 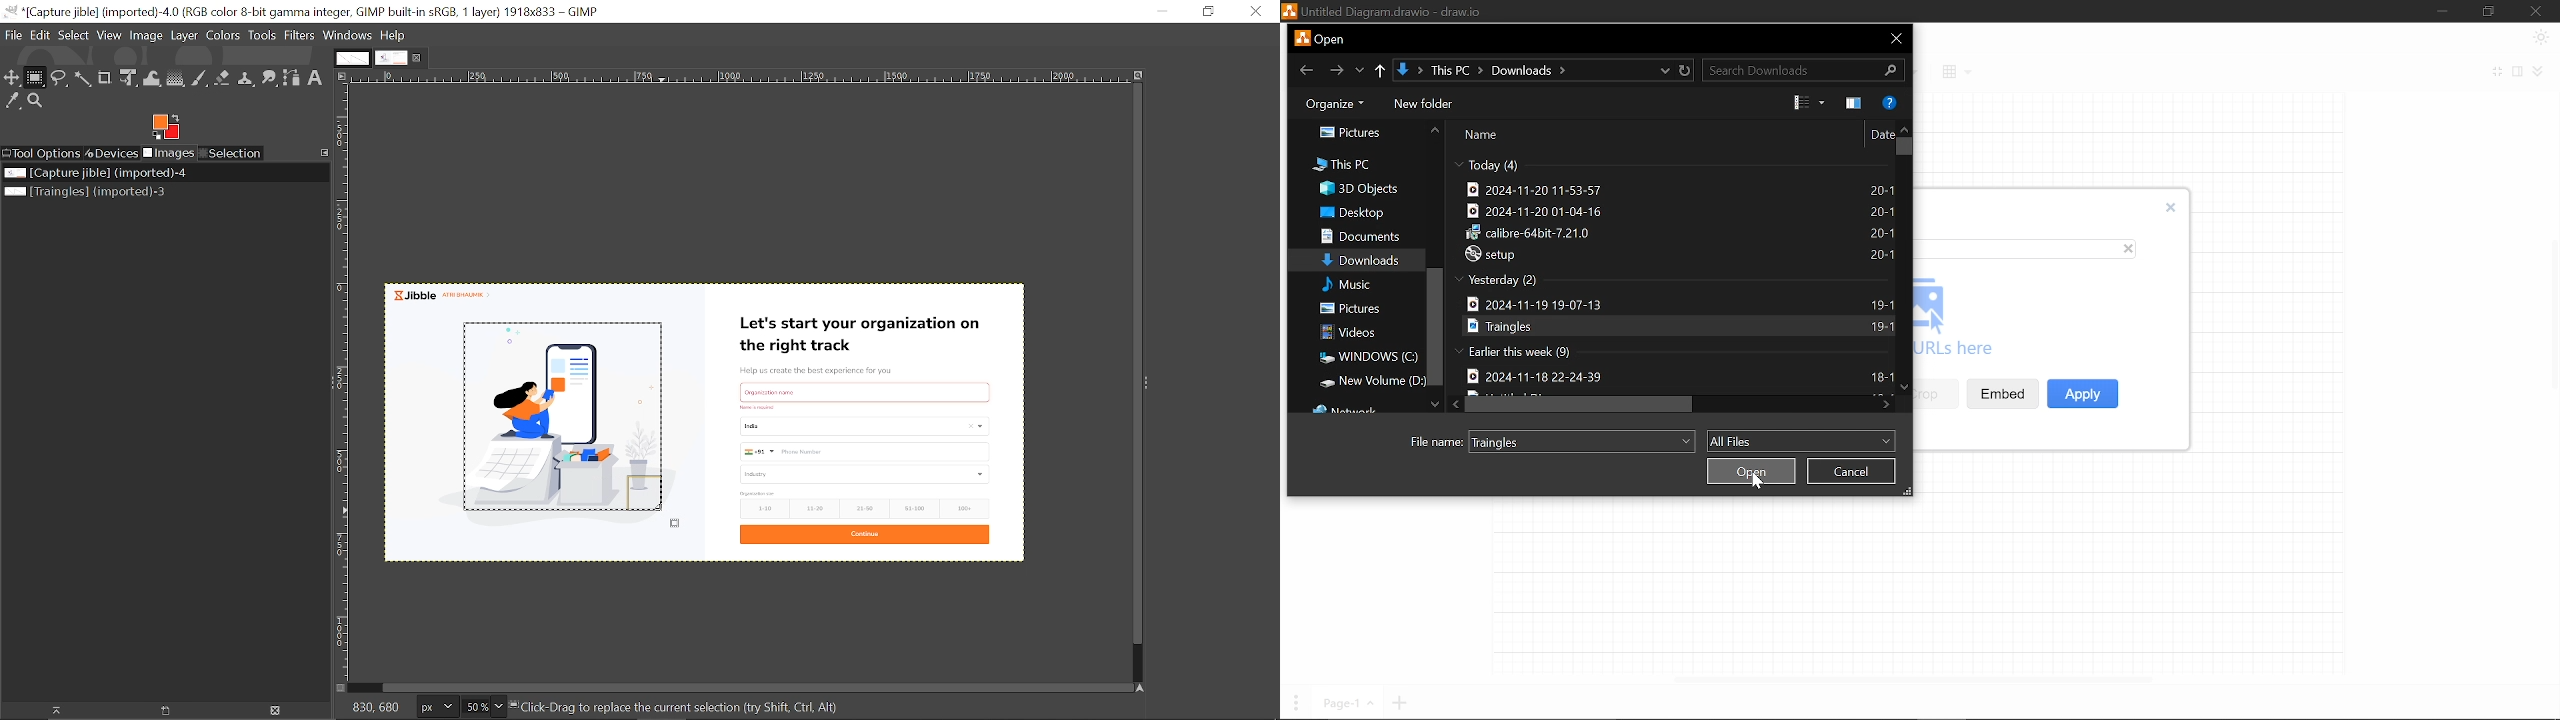 I want to click on Images, so click(x=172, y=154).